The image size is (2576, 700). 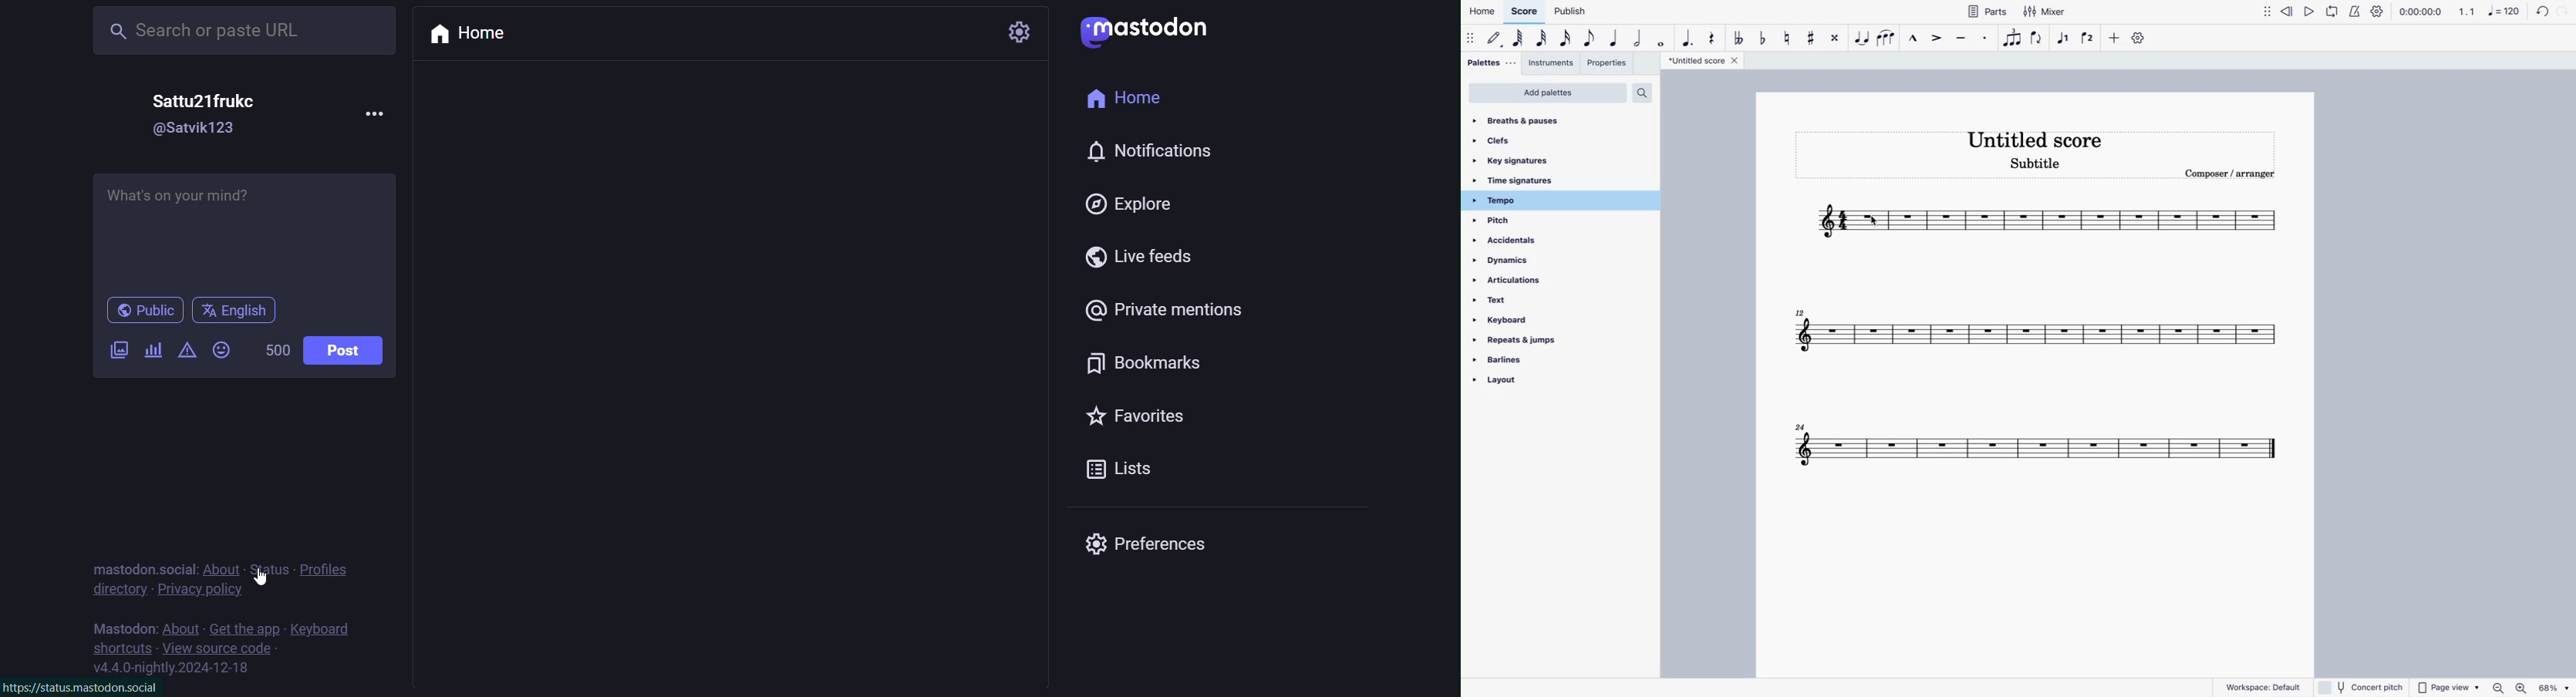 I want to click on score, so click(x=2030, y=332).